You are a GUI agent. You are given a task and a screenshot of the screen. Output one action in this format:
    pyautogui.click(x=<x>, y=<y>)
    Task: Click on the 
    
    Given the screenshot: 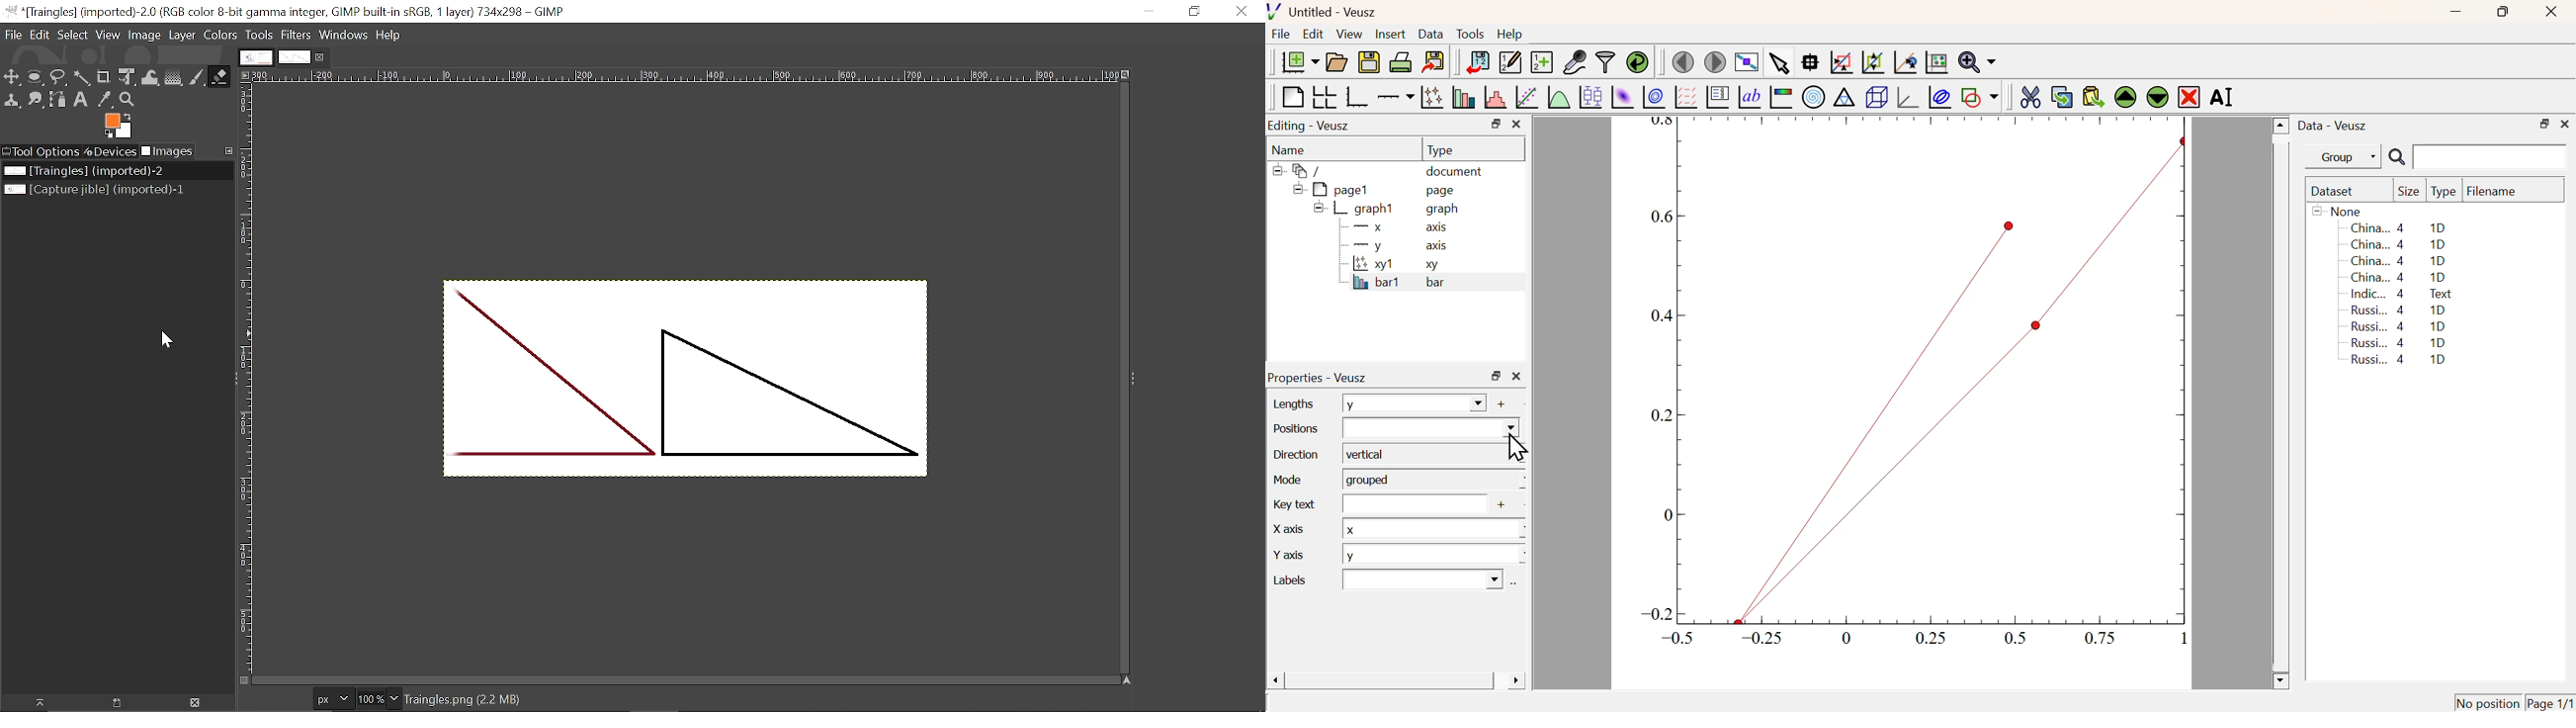 What is the action you would take?
    pyautogui.click(x=258, y=36)
    